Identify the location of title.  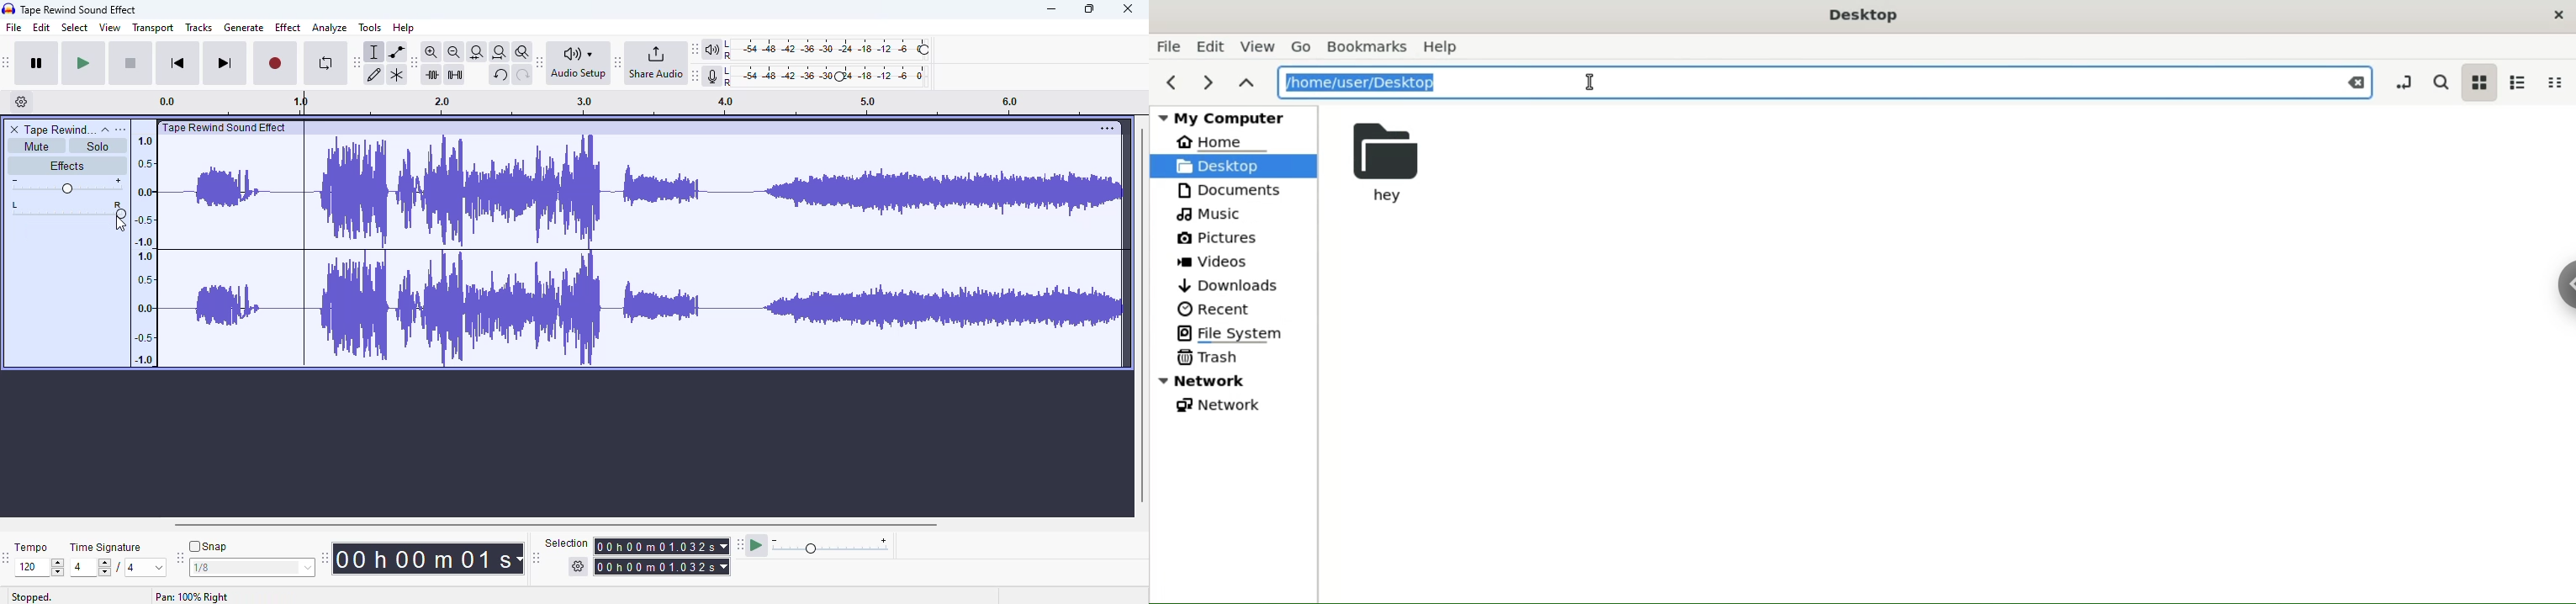
(79, 10).